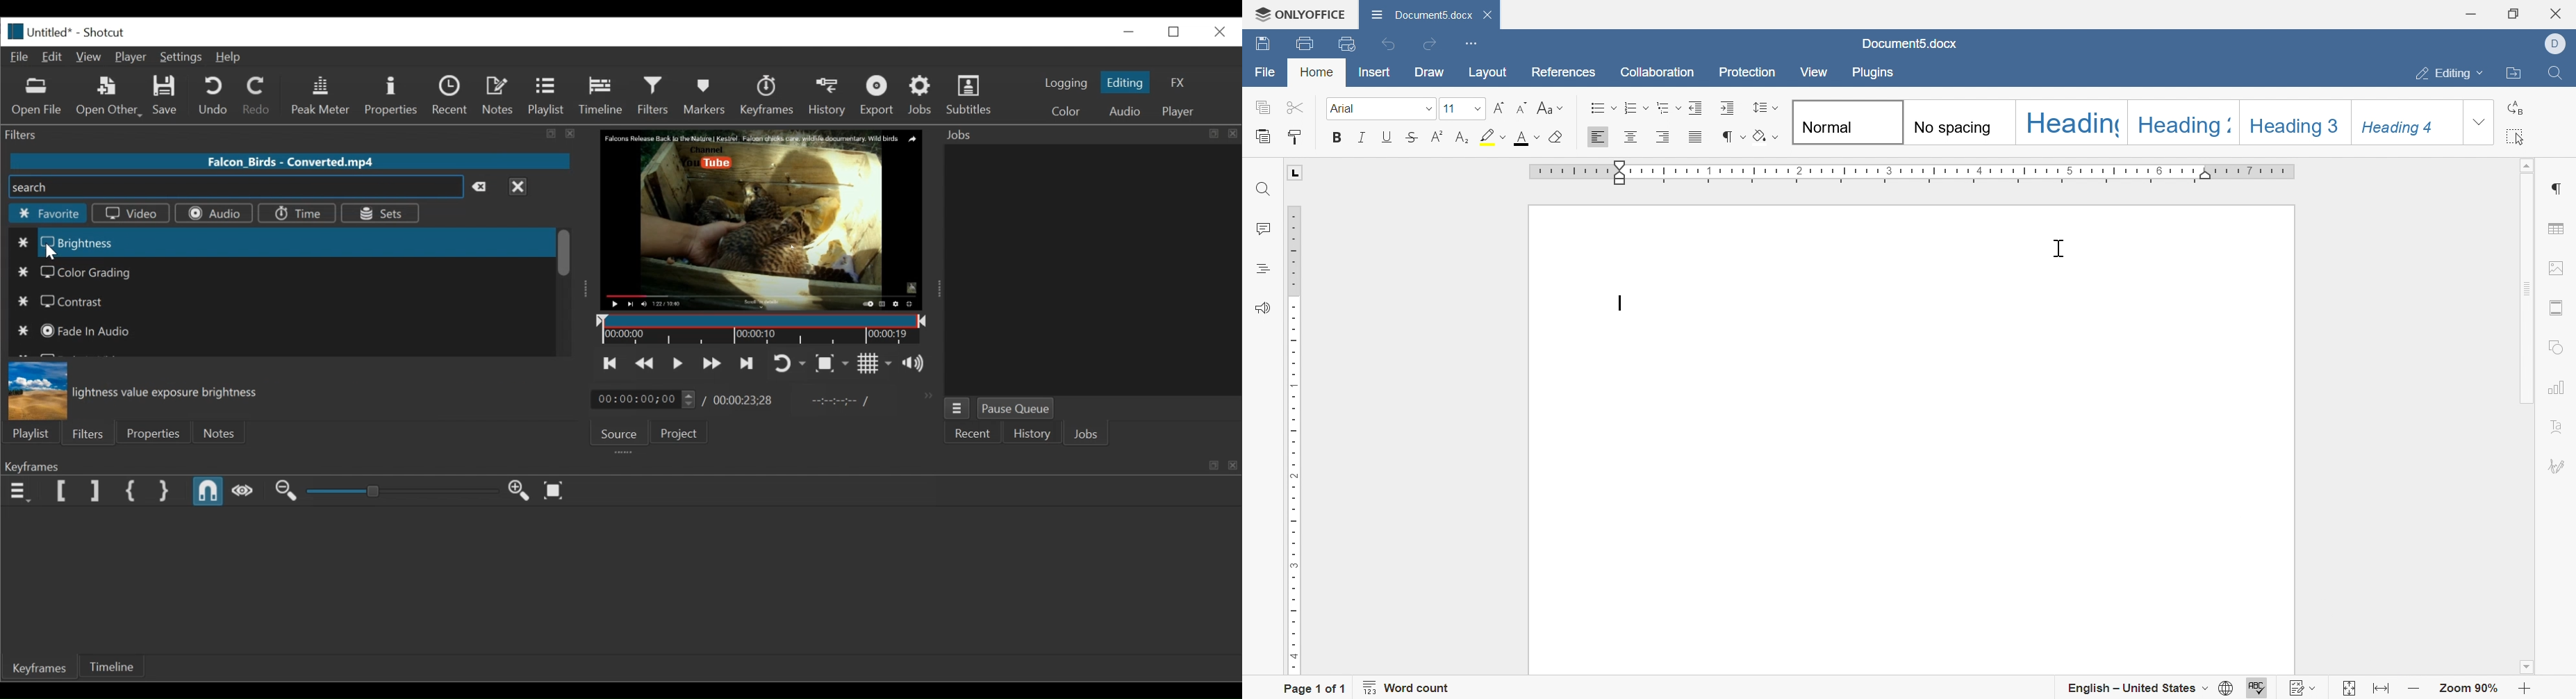 The height and width of the screenshot is (700, 2576). I want to click on Cursor, so click(53, 254).